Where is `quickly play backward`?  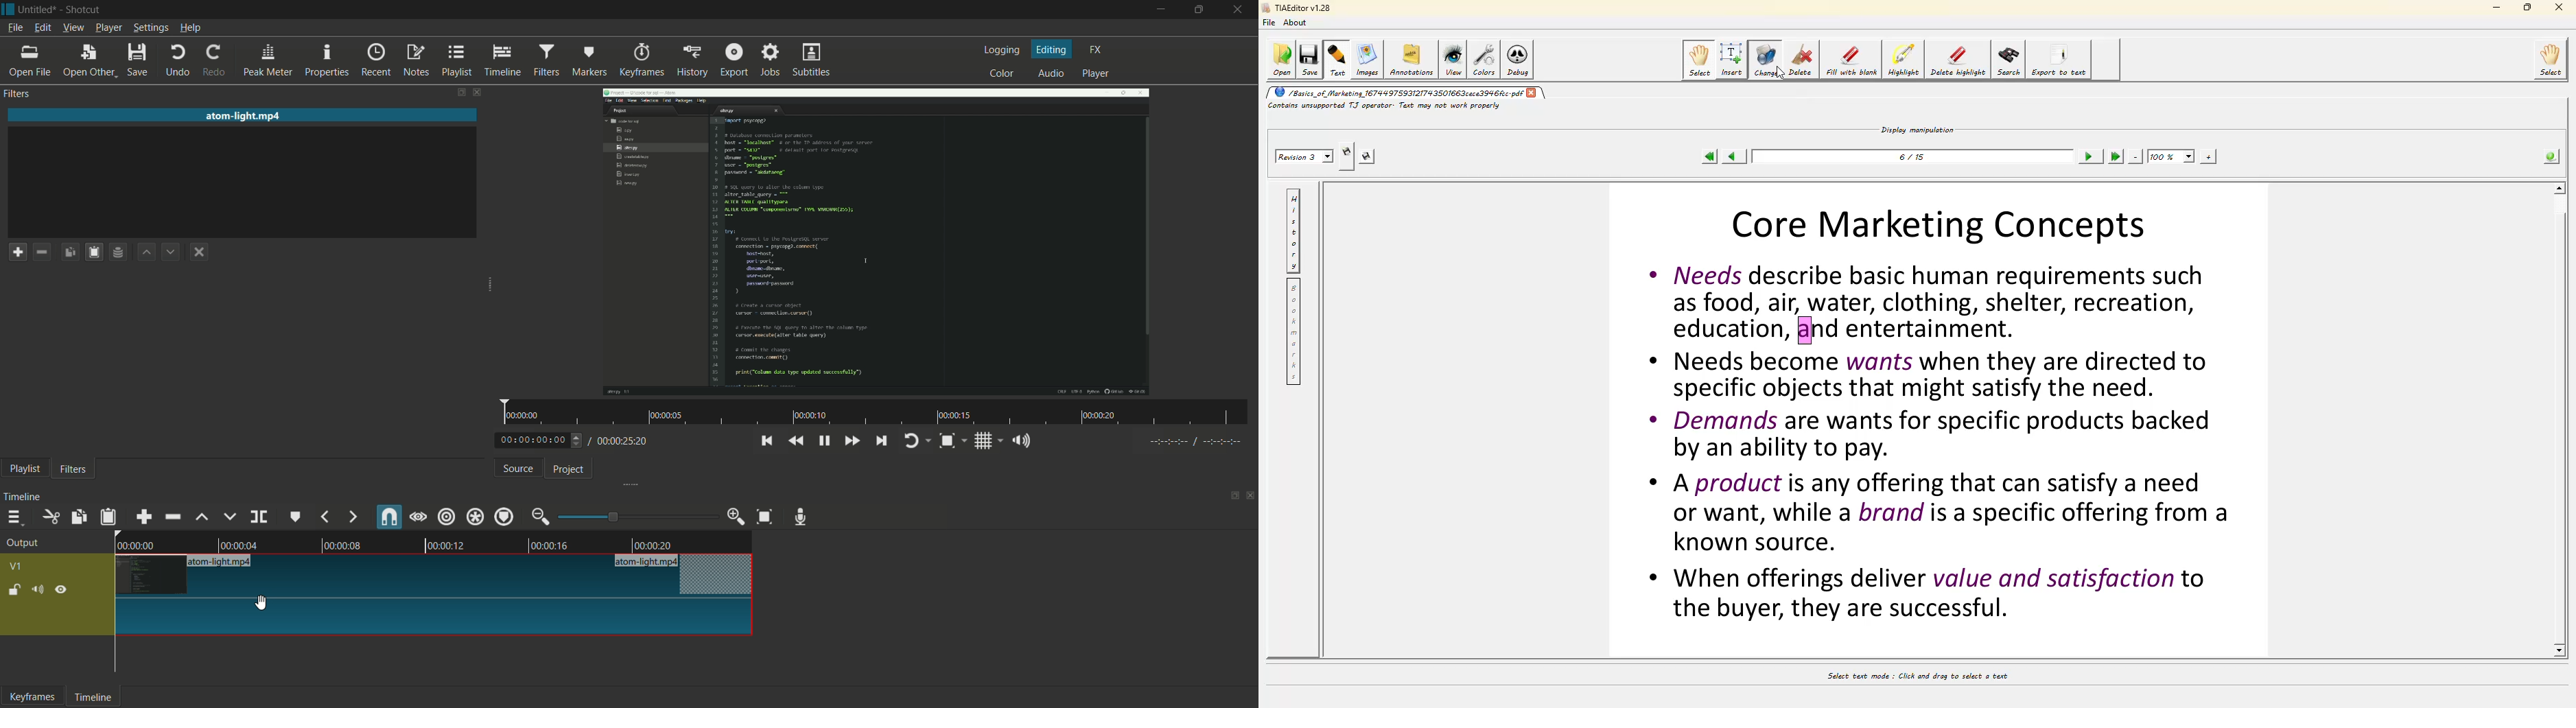
quickly play backward is located at coordinates (797, 441).